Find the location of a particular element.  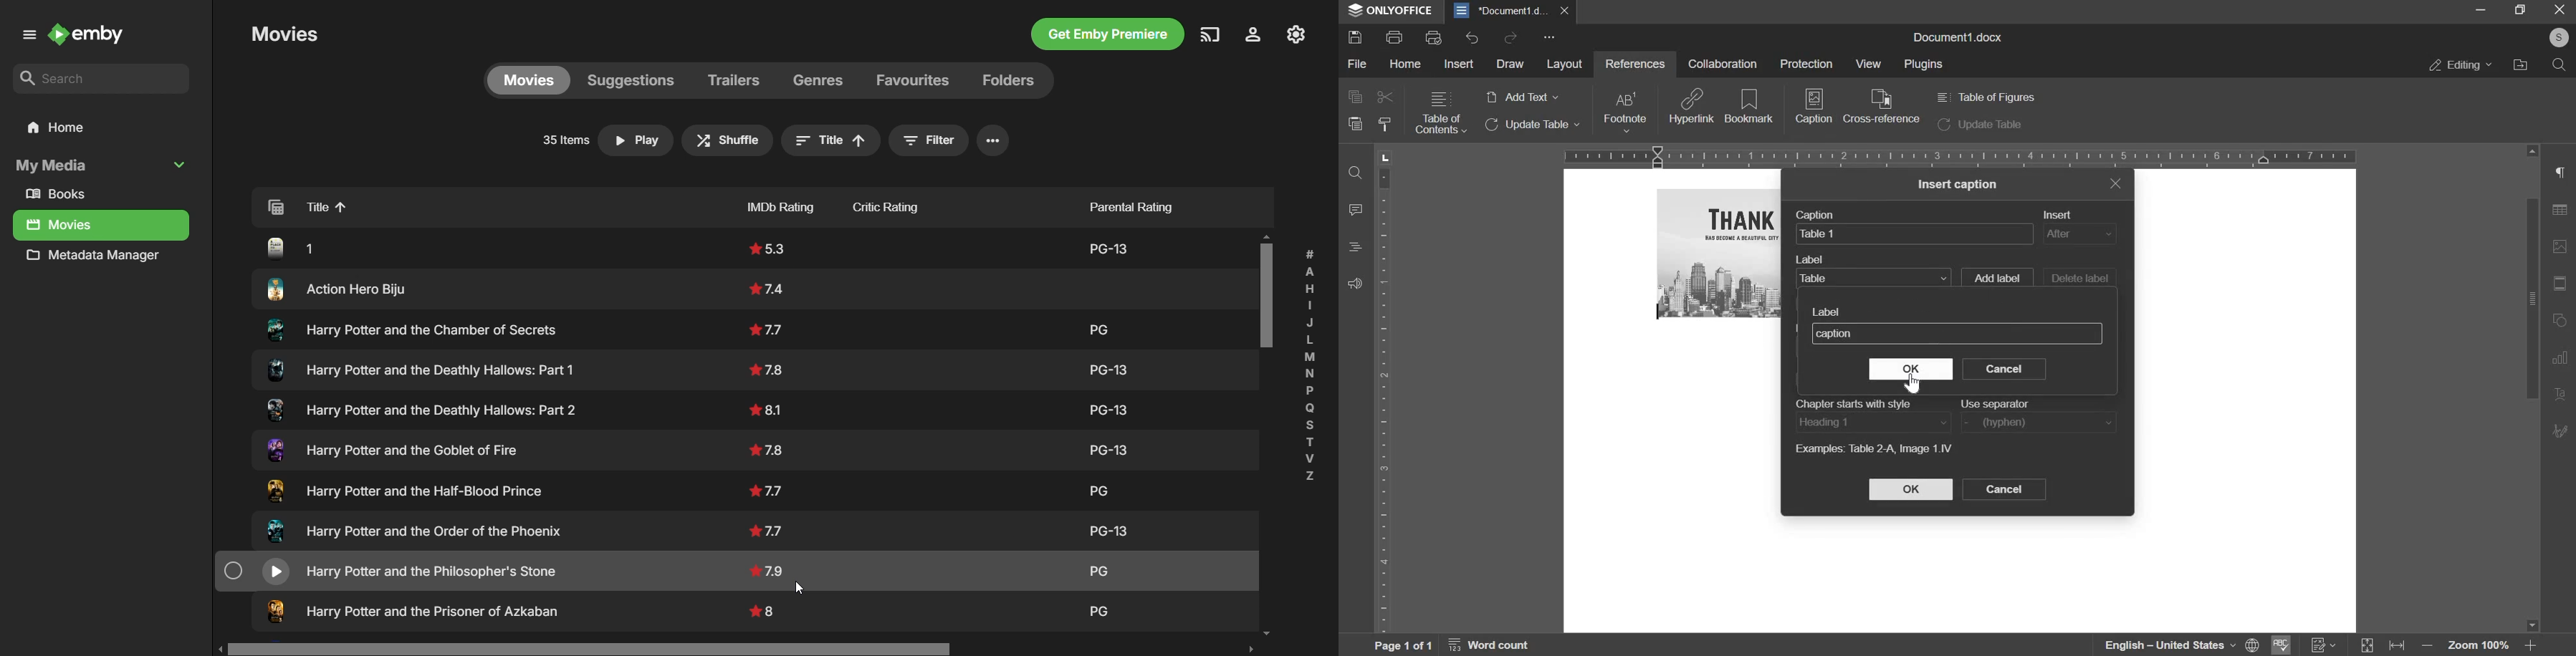

L is located at coordinates (1387, 157).